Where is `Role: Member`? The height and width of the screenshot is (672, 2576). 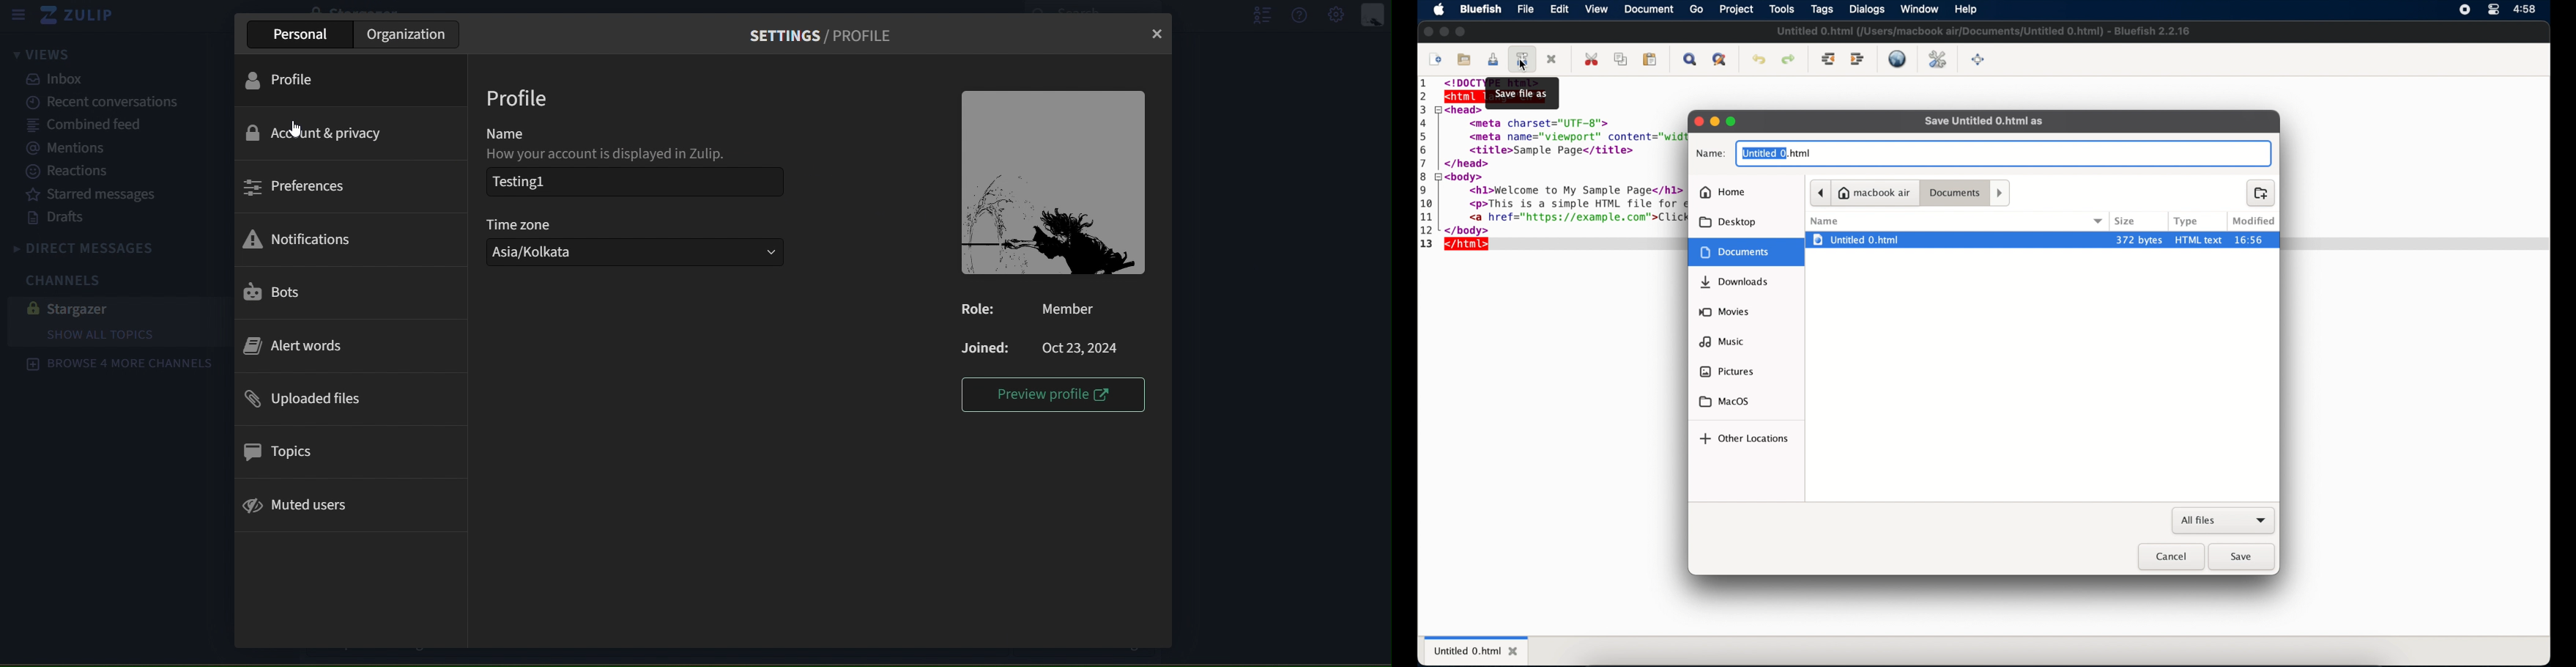
Role: Member is located at coordinates (1037, 308).